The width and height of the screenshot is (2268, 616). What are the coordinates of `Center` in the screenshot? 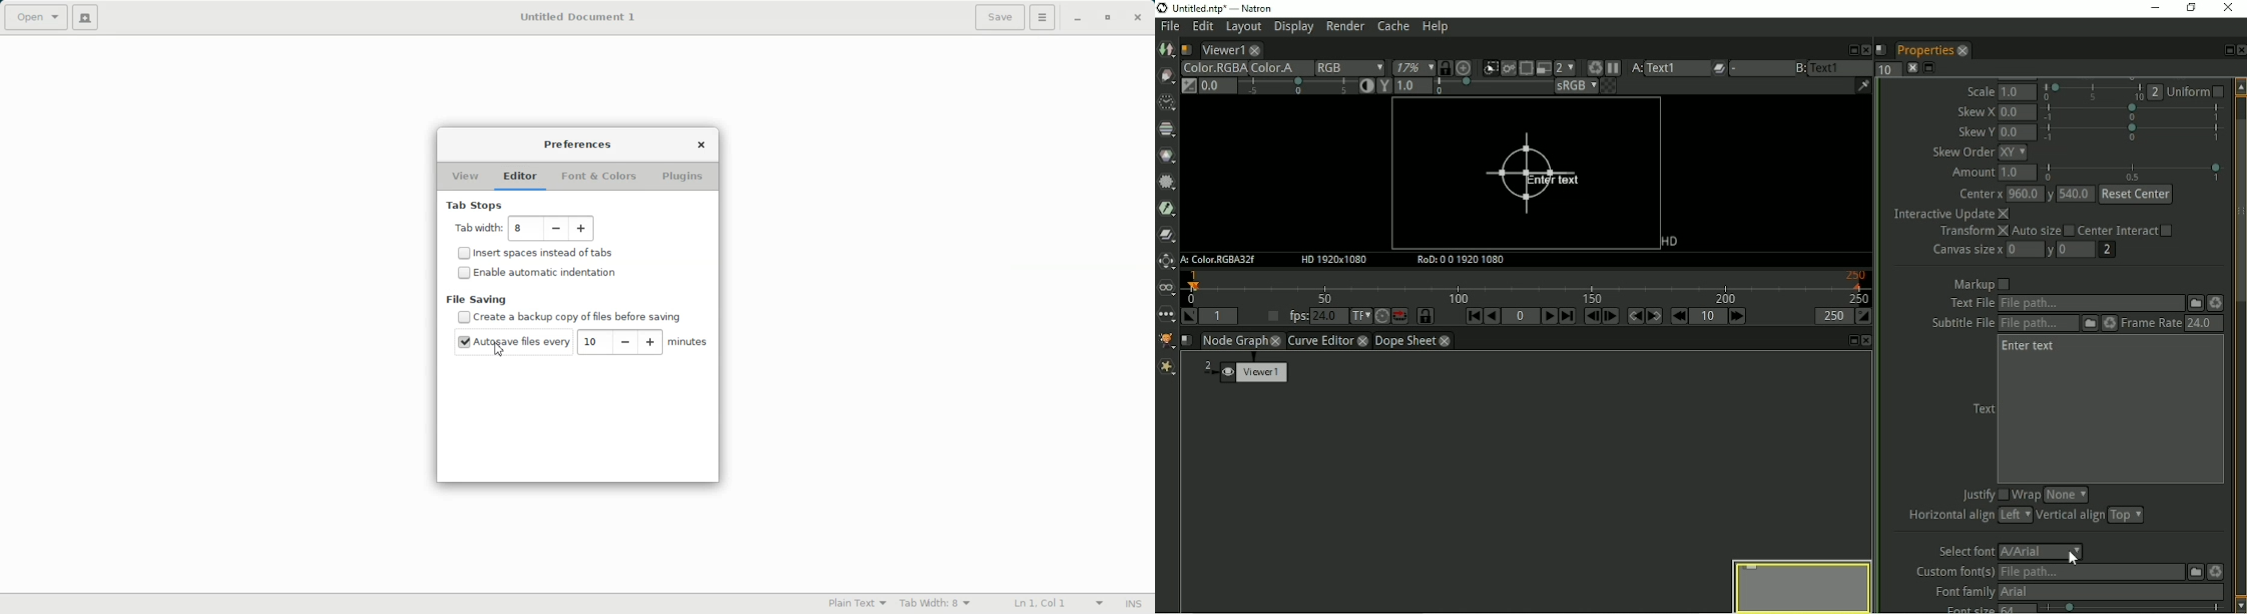 It's located at (1978, 195).